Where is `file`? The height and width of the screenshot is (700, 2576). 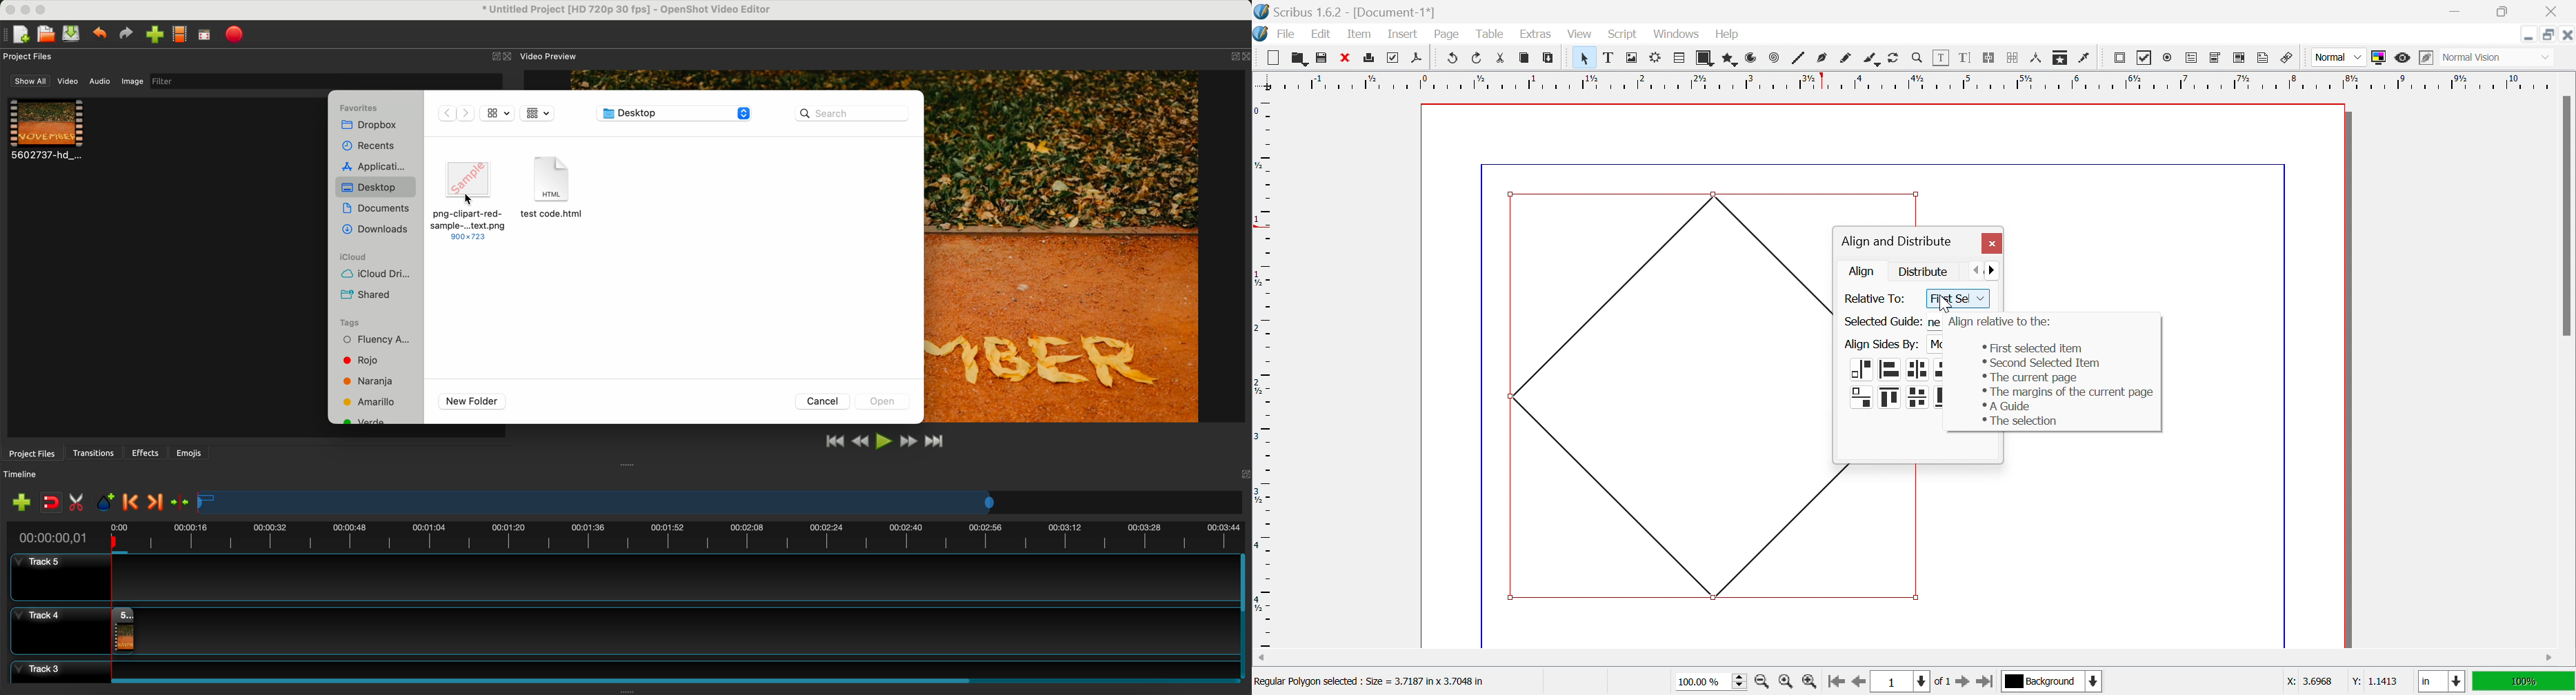 file is located at coordinates (554, 196).